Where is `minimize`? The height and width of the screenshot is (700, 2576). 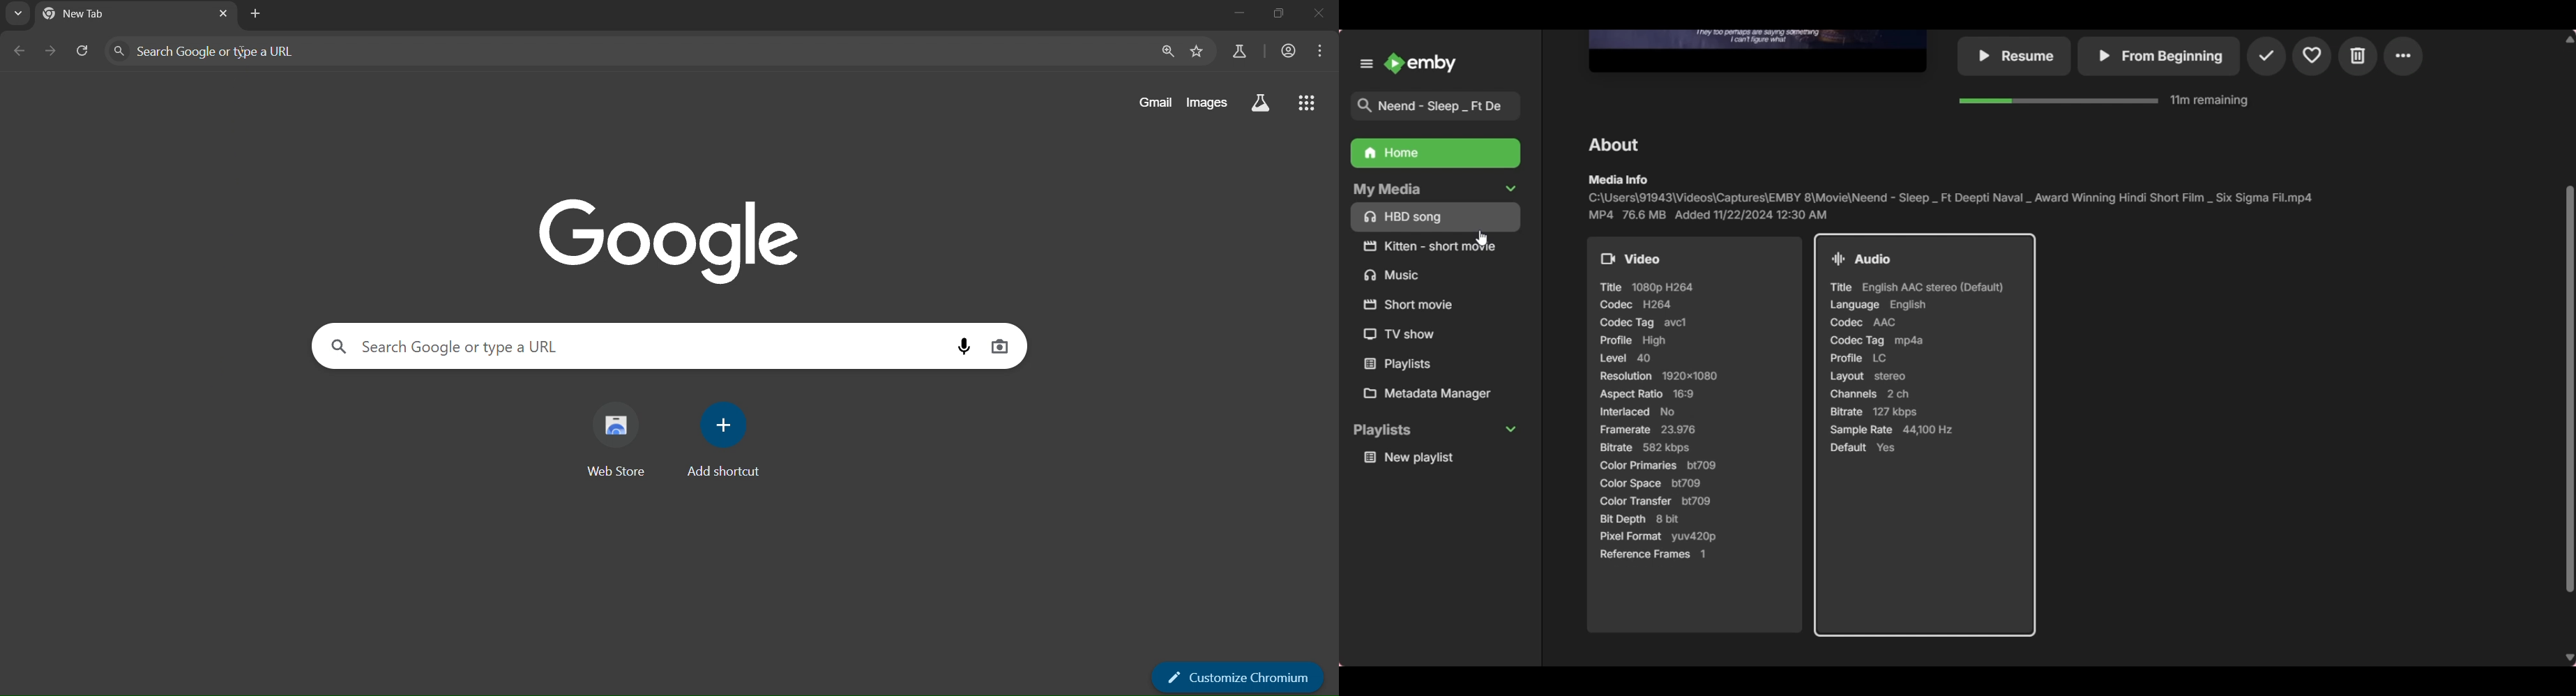
minimize is located at coordinates (1242, 13).